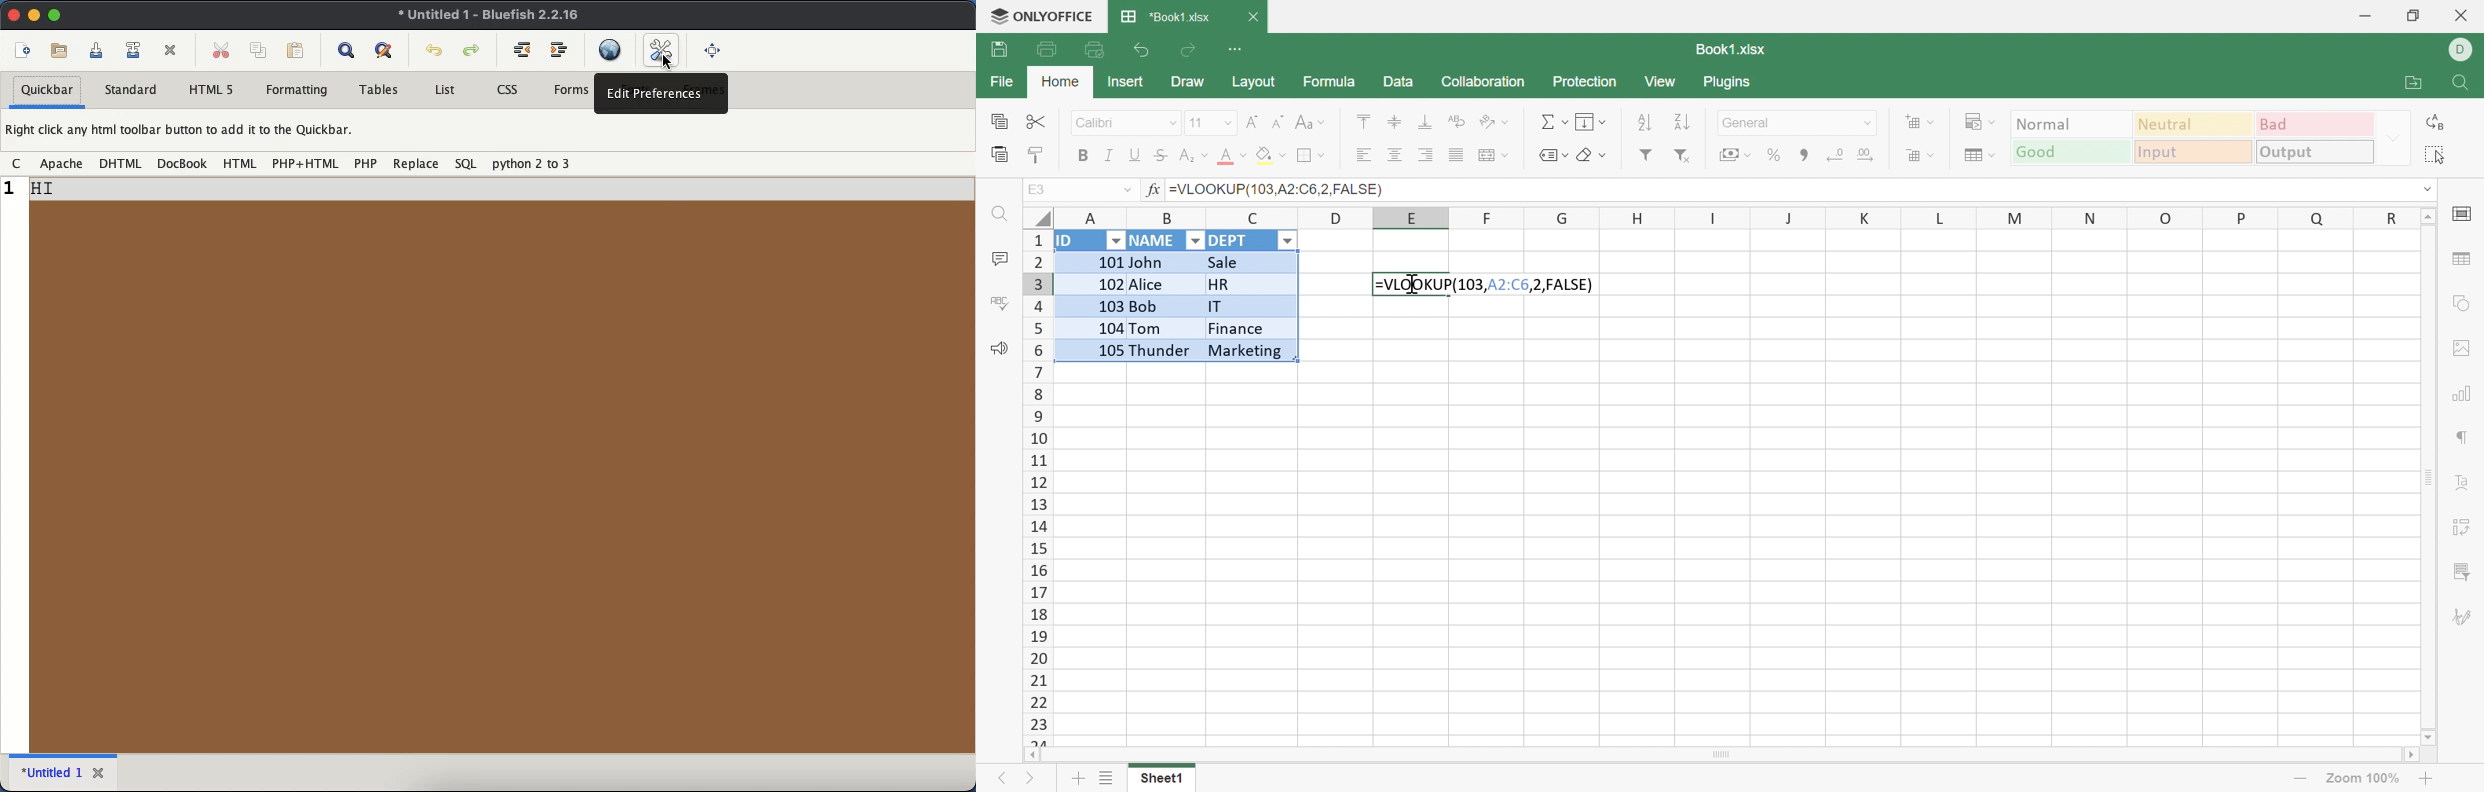  What do you see at coordinates (1189, 82) in the screenshot?
I see `Draw` at bounding box center [1189, 82].